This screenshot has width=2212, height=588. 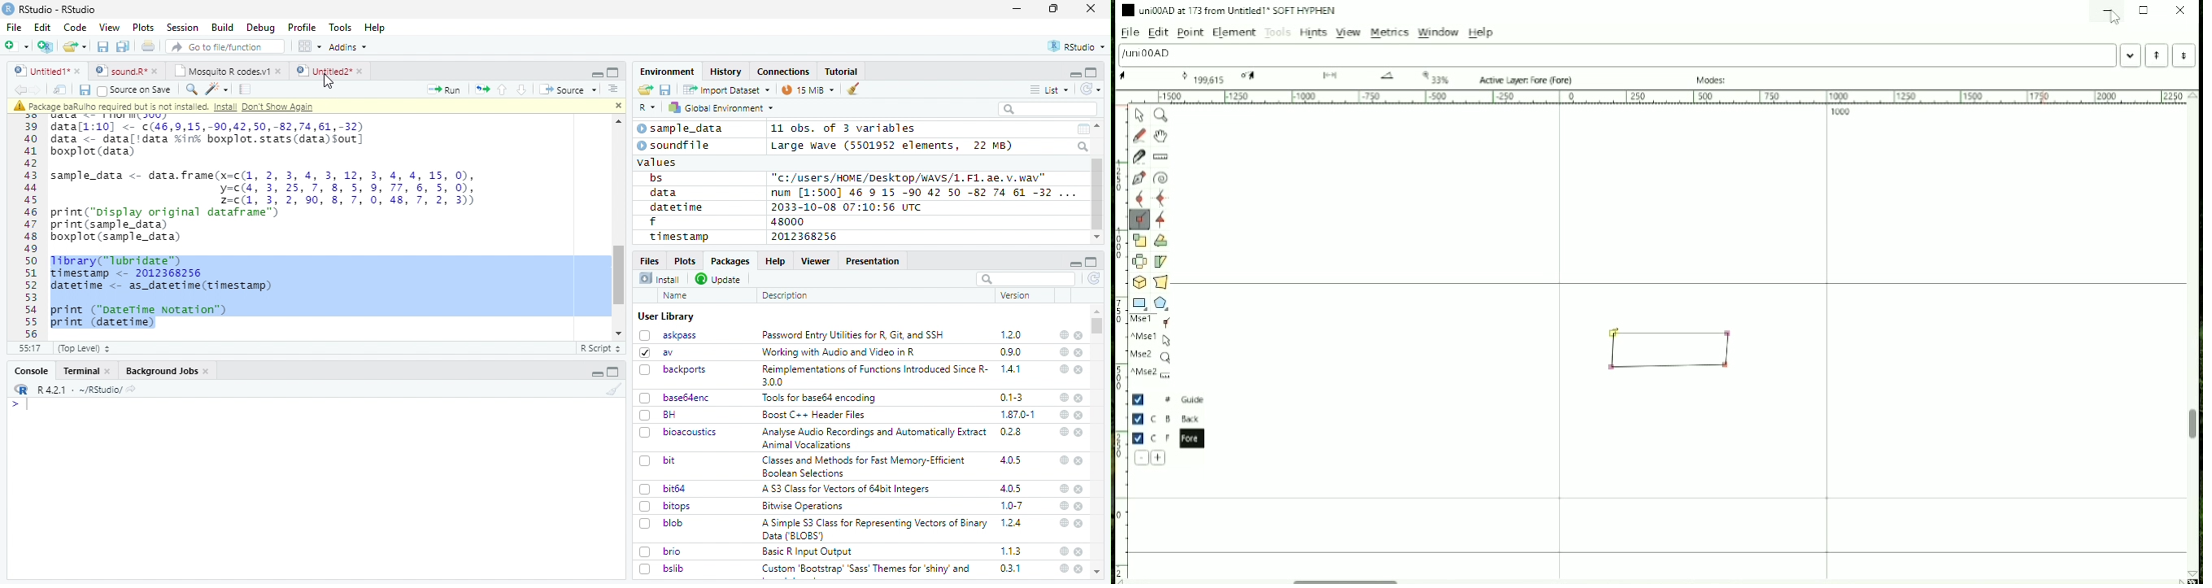 I want to click on close, so click(x=1079, y=460).